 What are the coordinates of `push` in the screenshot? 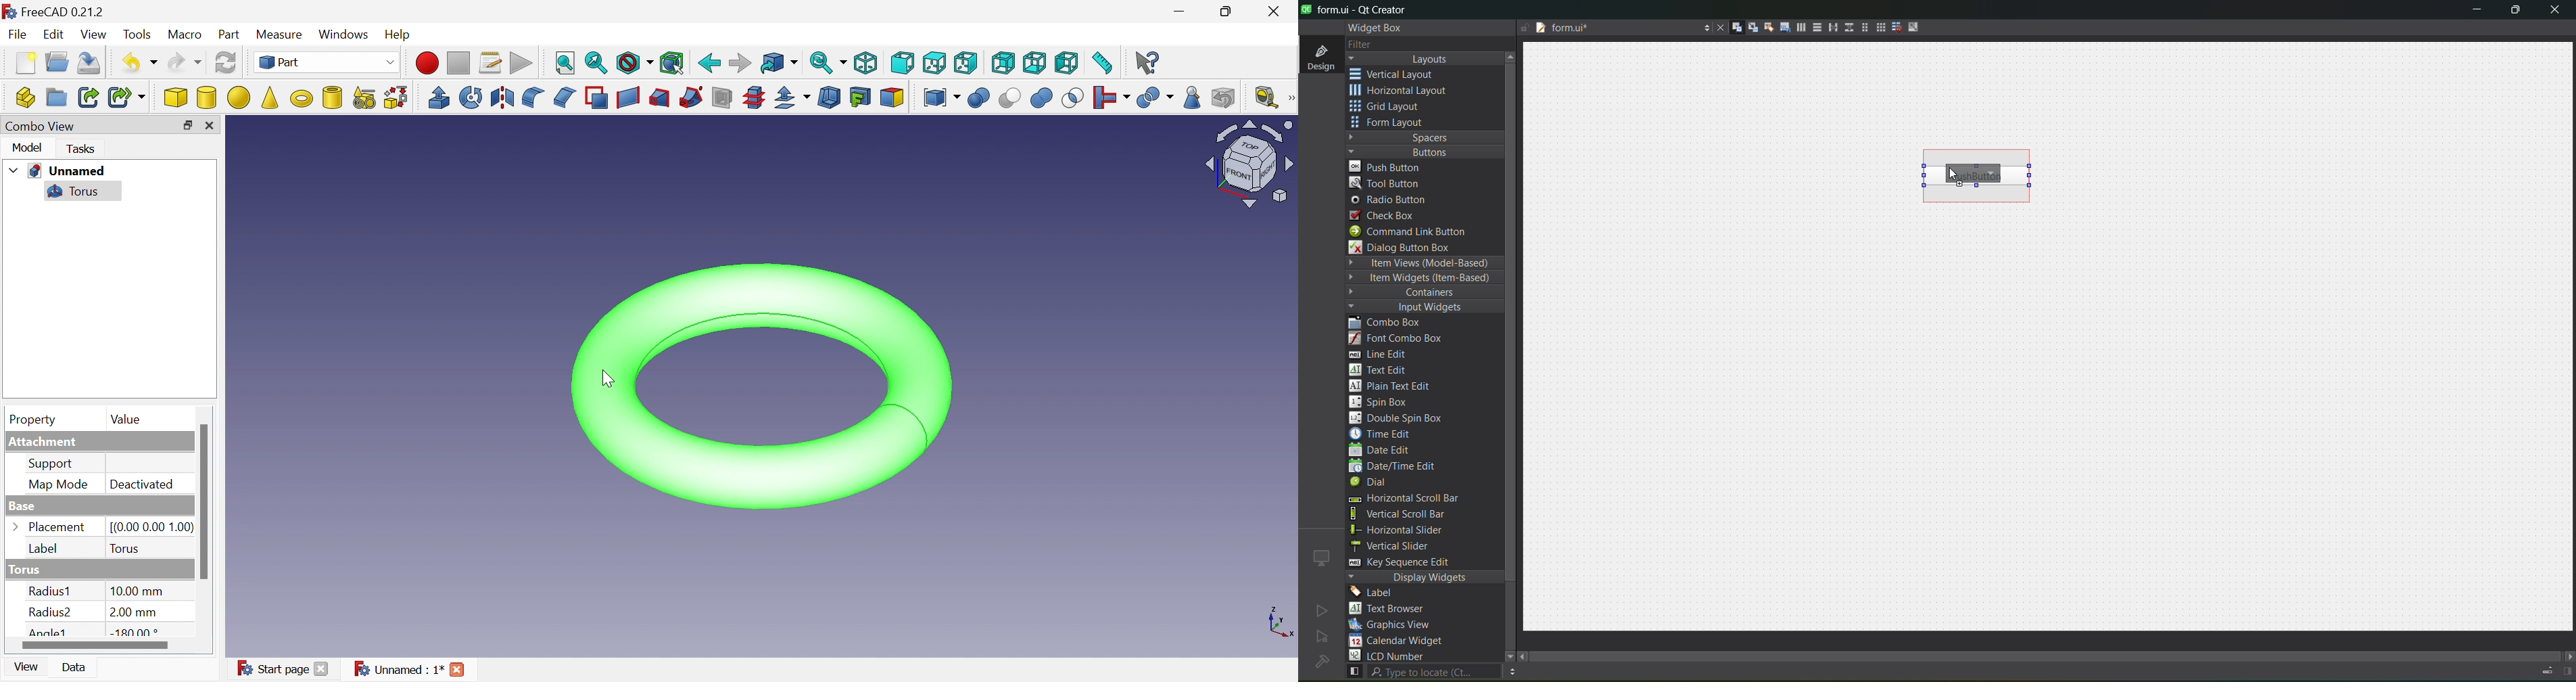 It's located at (1387, 166).